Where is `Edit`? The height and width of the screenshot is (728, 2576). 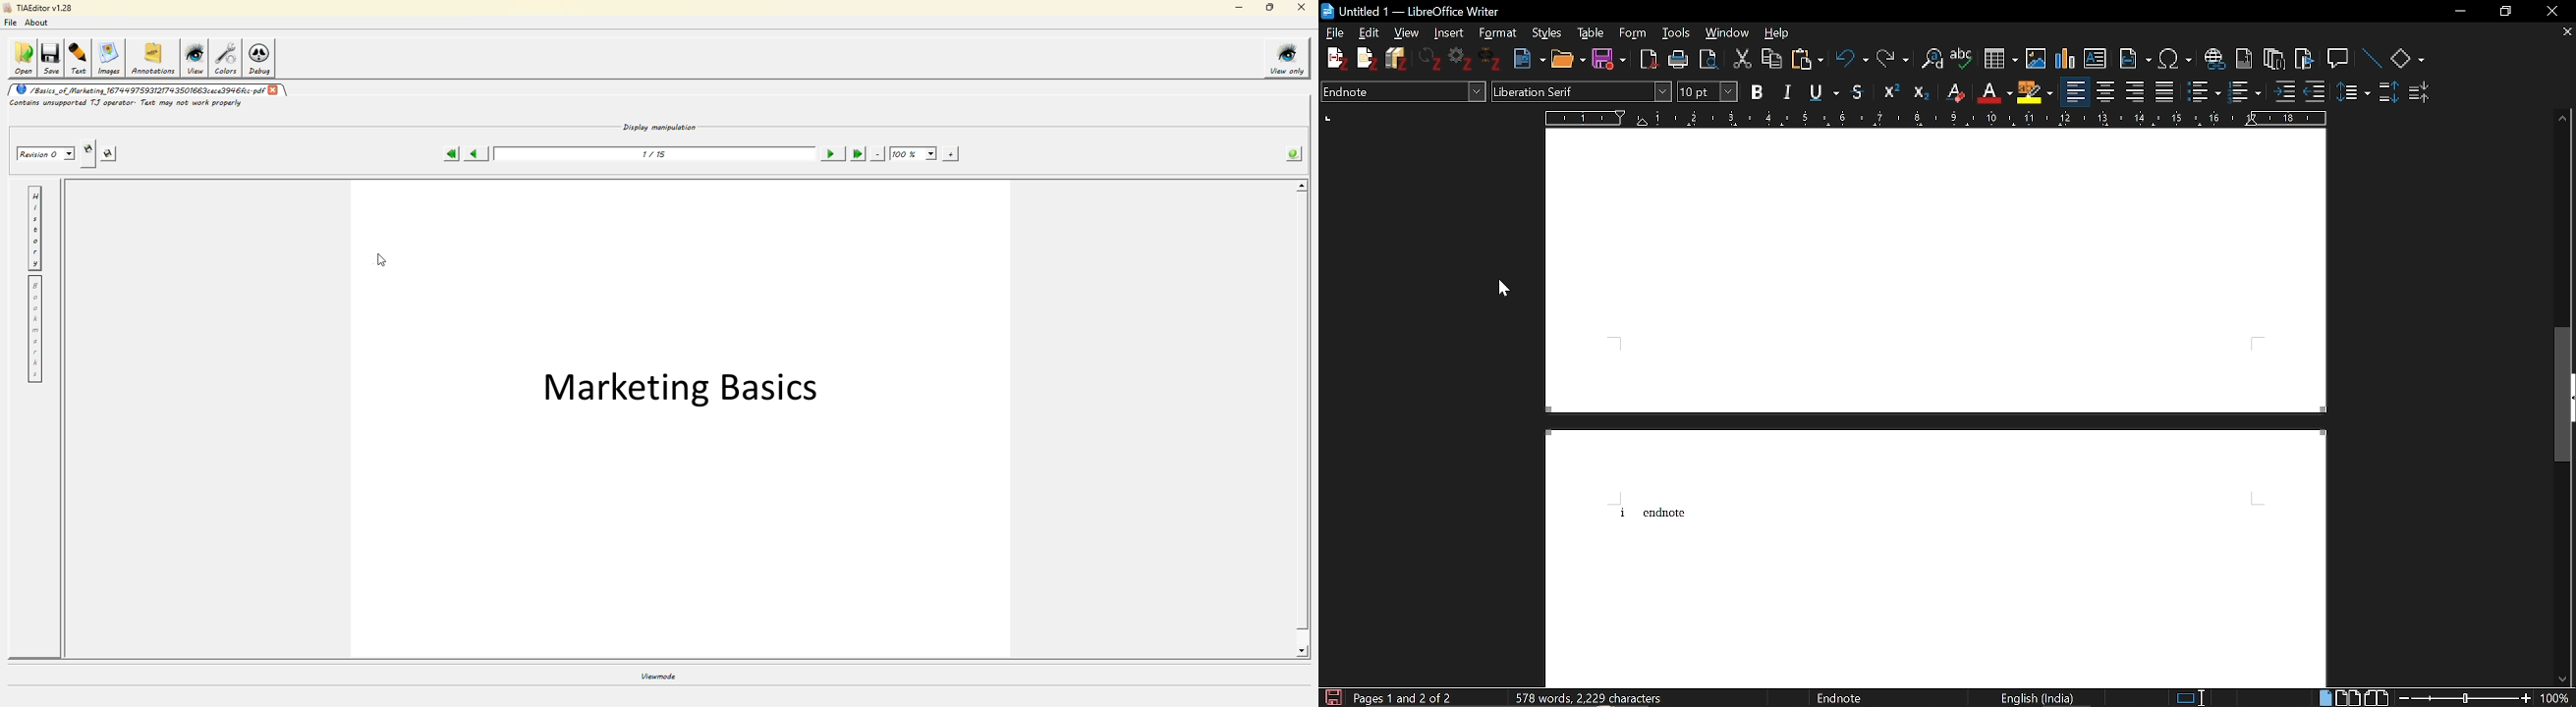 Edit is located at coordinates (1371, 32).